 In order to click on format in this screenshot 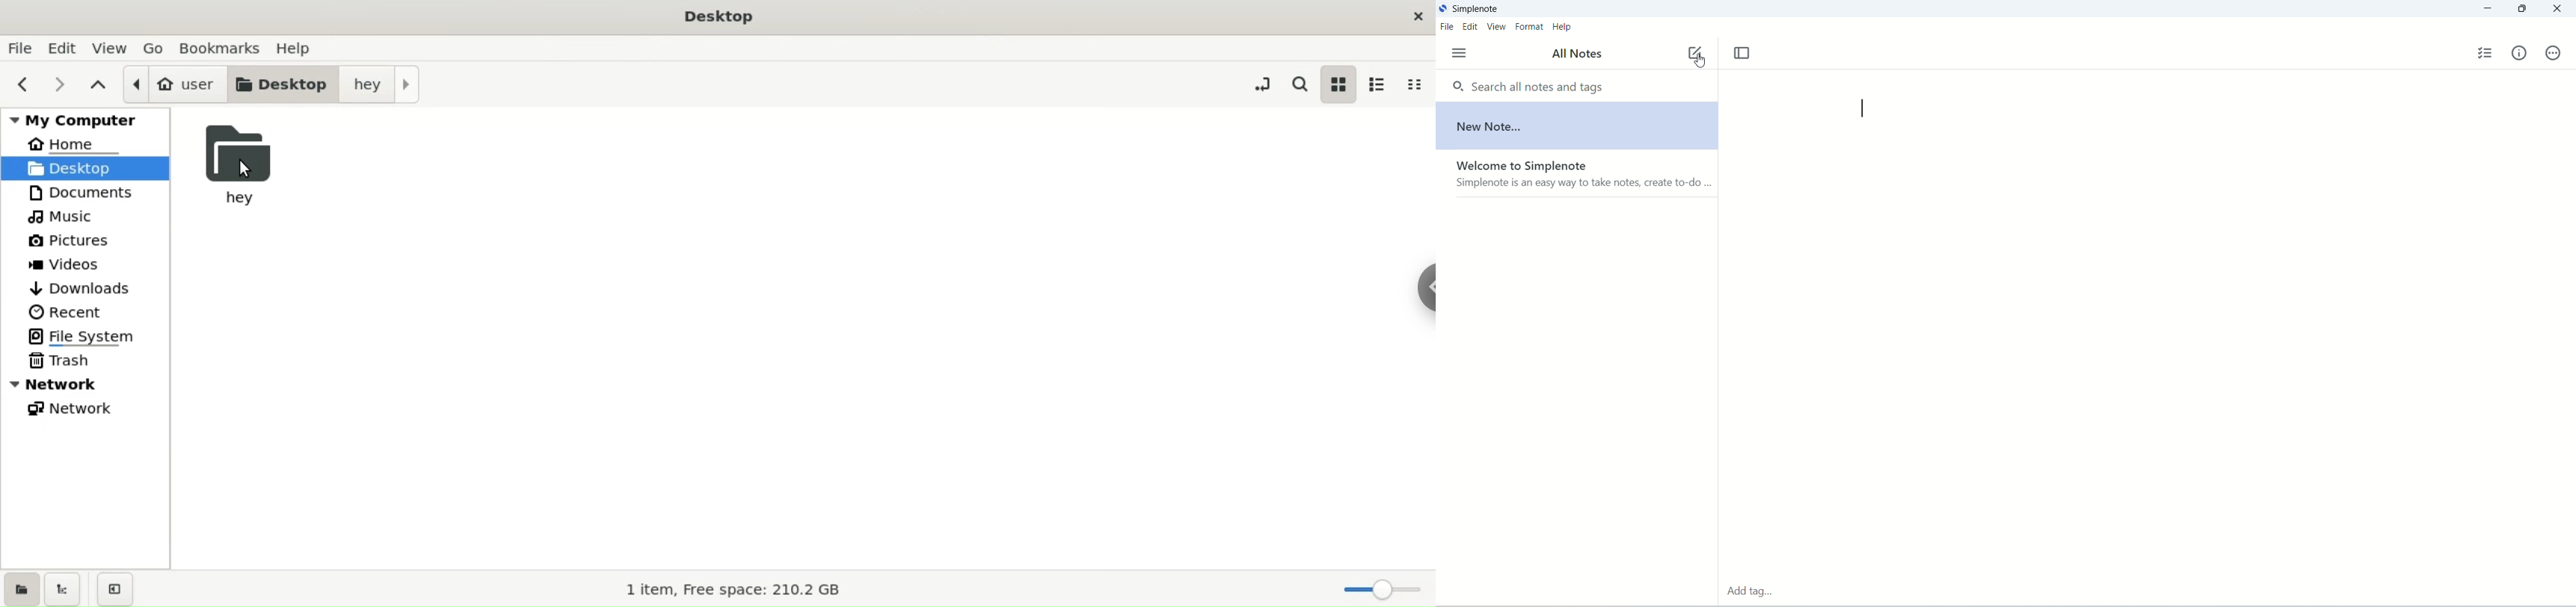, I will do `click(1530, 26)`.